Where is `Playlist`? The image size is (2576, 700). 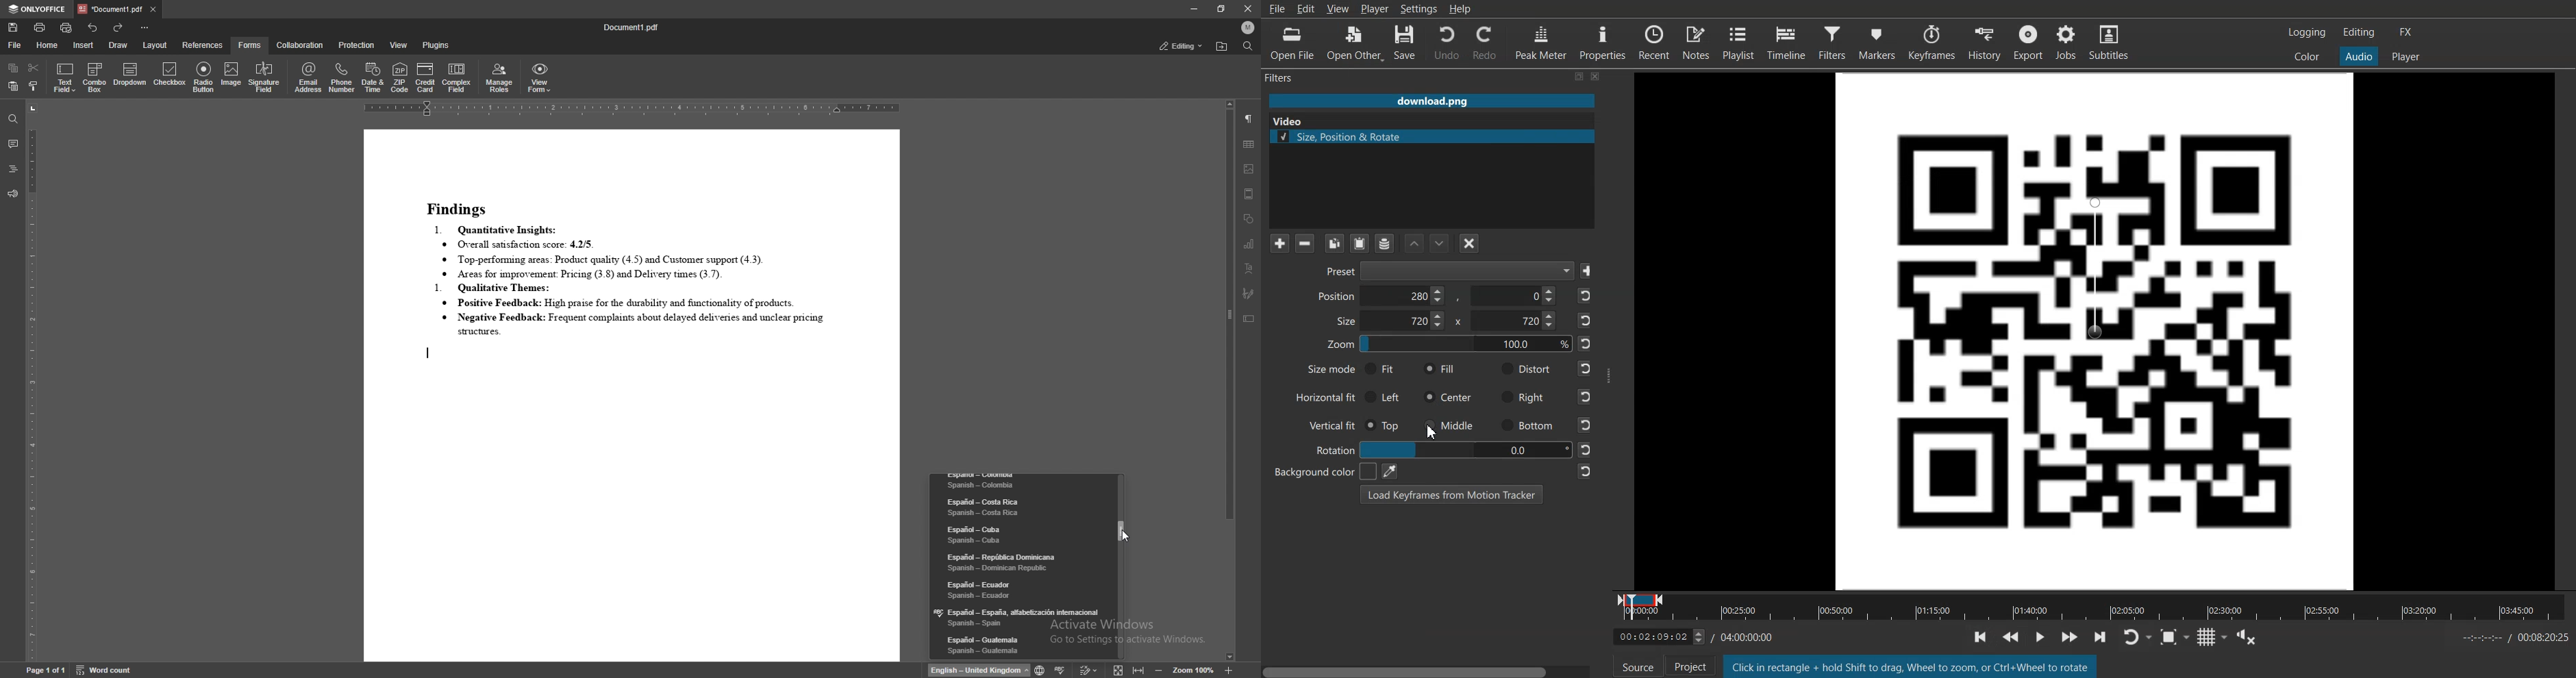 Playlist is located at coordinates (1740, 42).